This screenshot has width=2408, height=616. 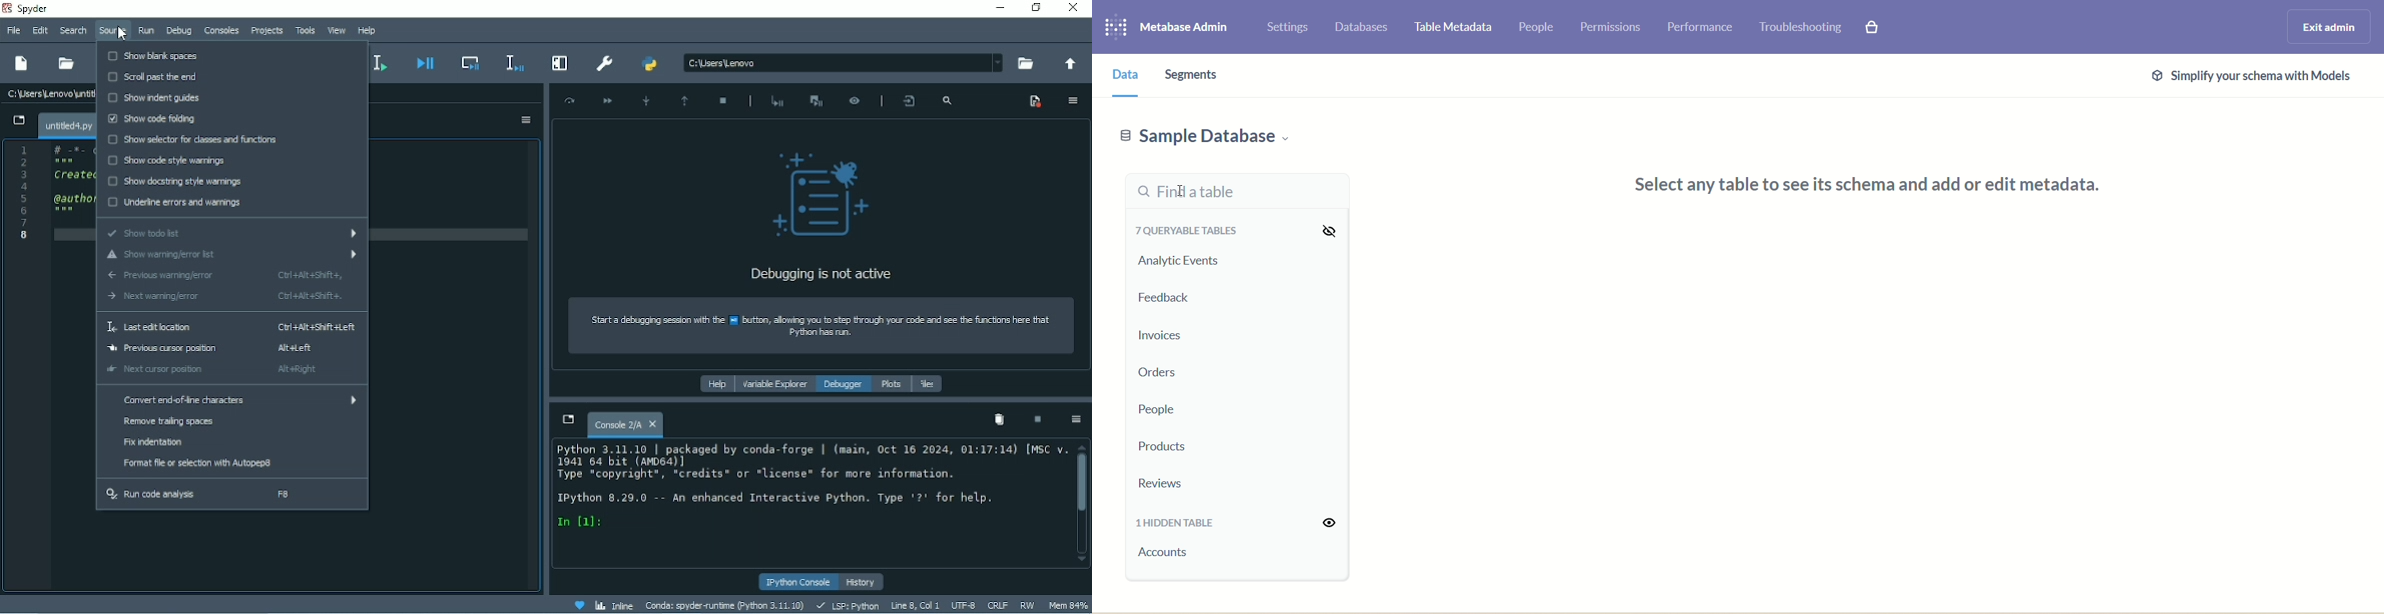 What do you see at coordinates (907, 101) in the screenshot?
I see `Show the file and line where the debugger is placed in the editor` at bounding box center [907, 101].